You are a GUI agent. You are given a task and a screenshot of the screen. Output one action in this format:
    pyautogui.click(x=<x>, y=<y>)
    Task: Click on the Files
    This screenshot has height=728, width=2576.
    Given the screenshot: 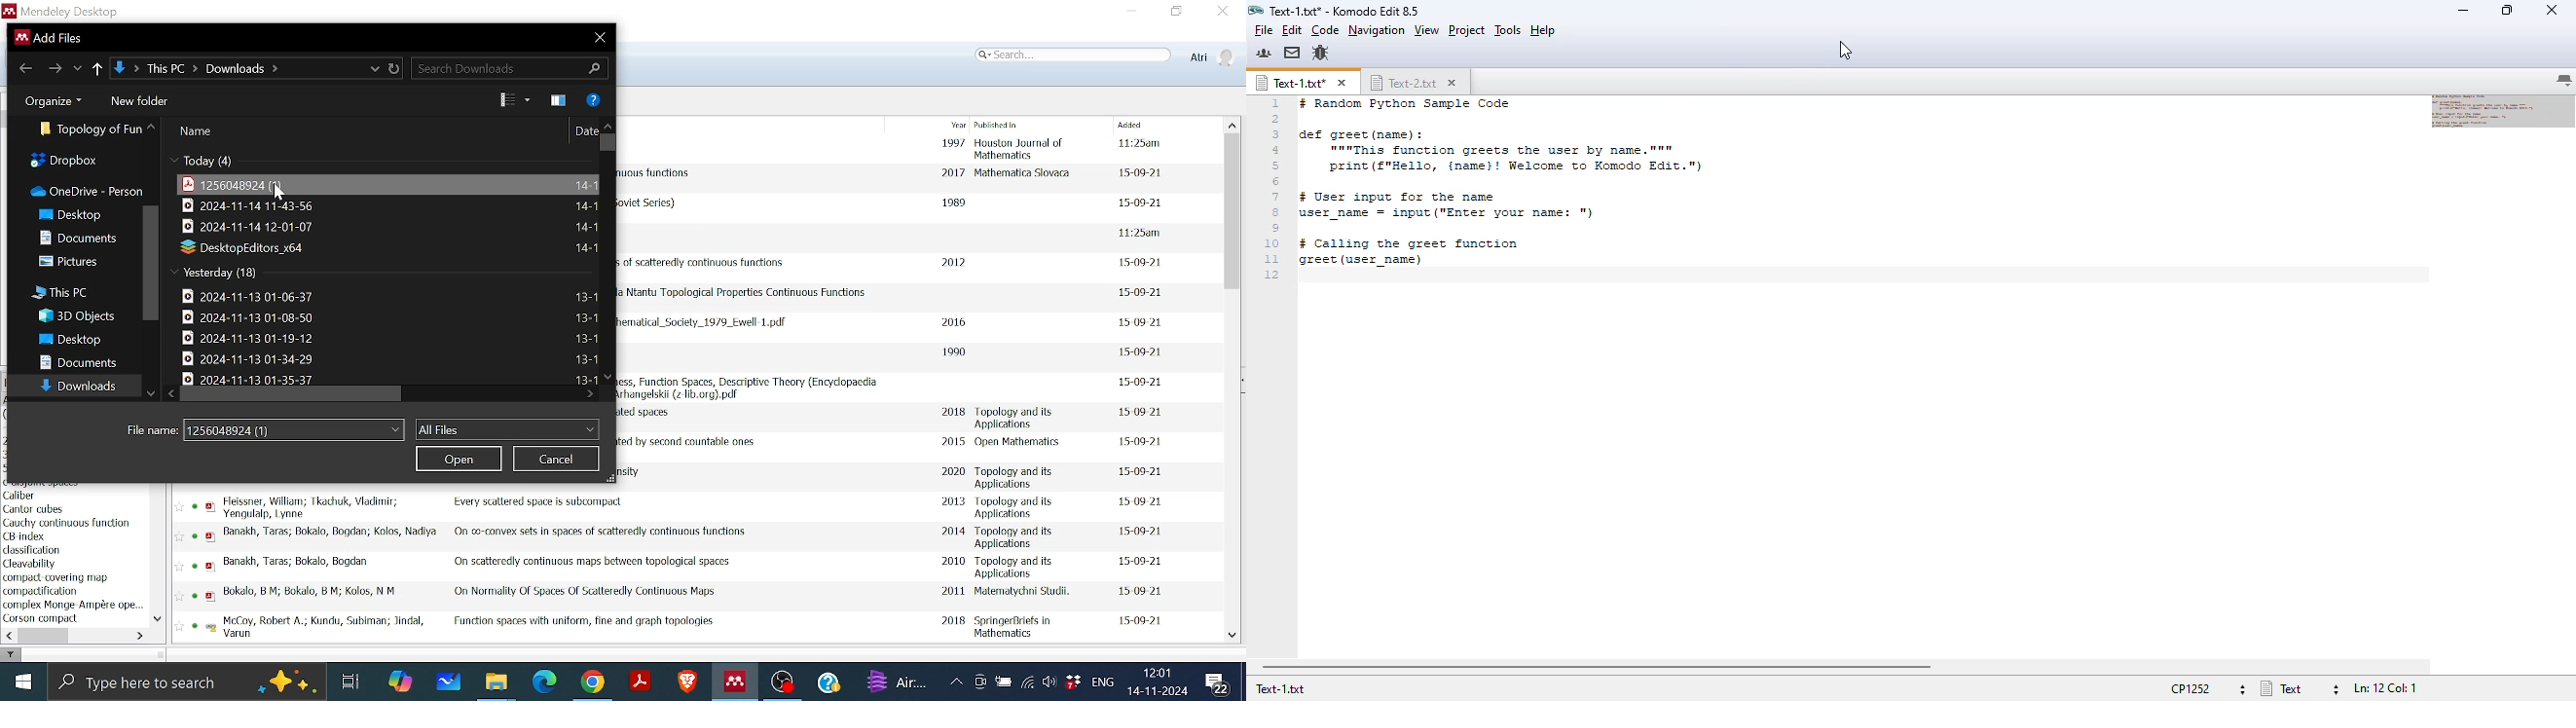 What is the action you would take?
    pyautogui.click(x=506, y=428)
    